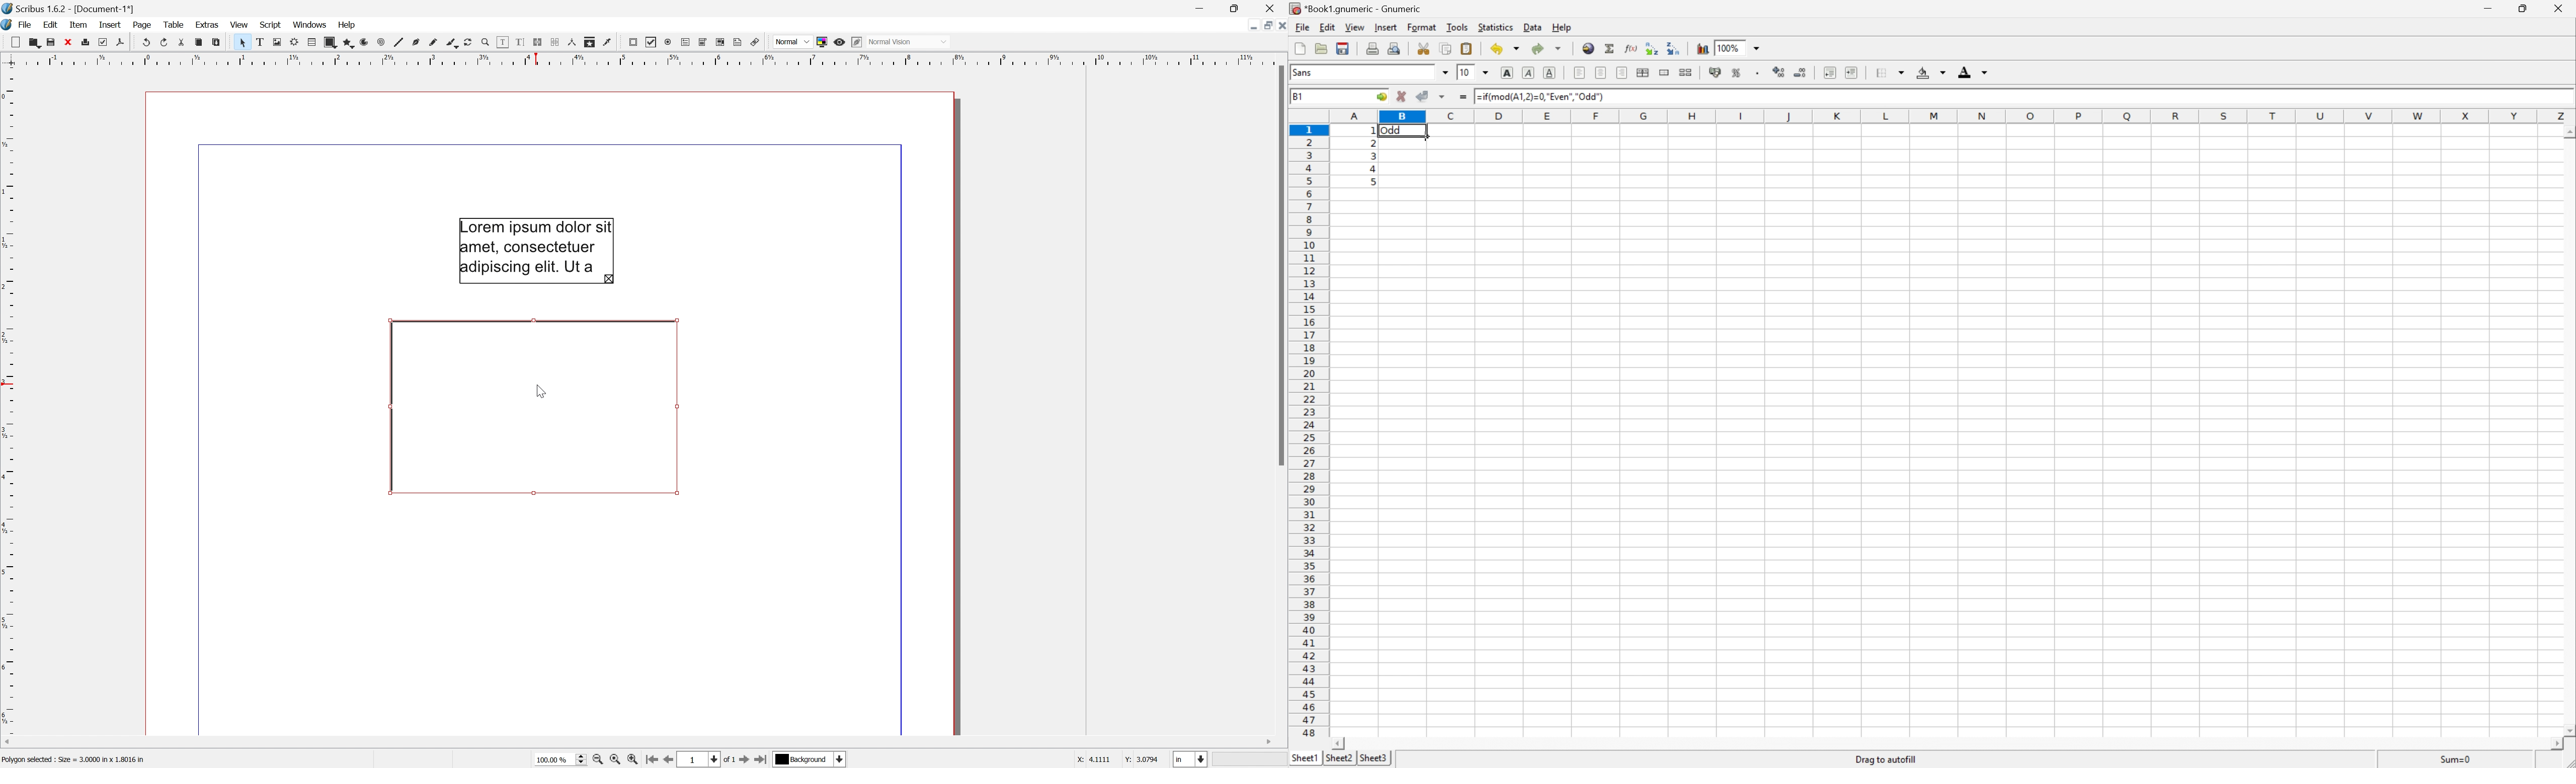  What do you see at coordinates (239, 42) in the screenshot?
I see `Select item` at bounding box center [239, 42].